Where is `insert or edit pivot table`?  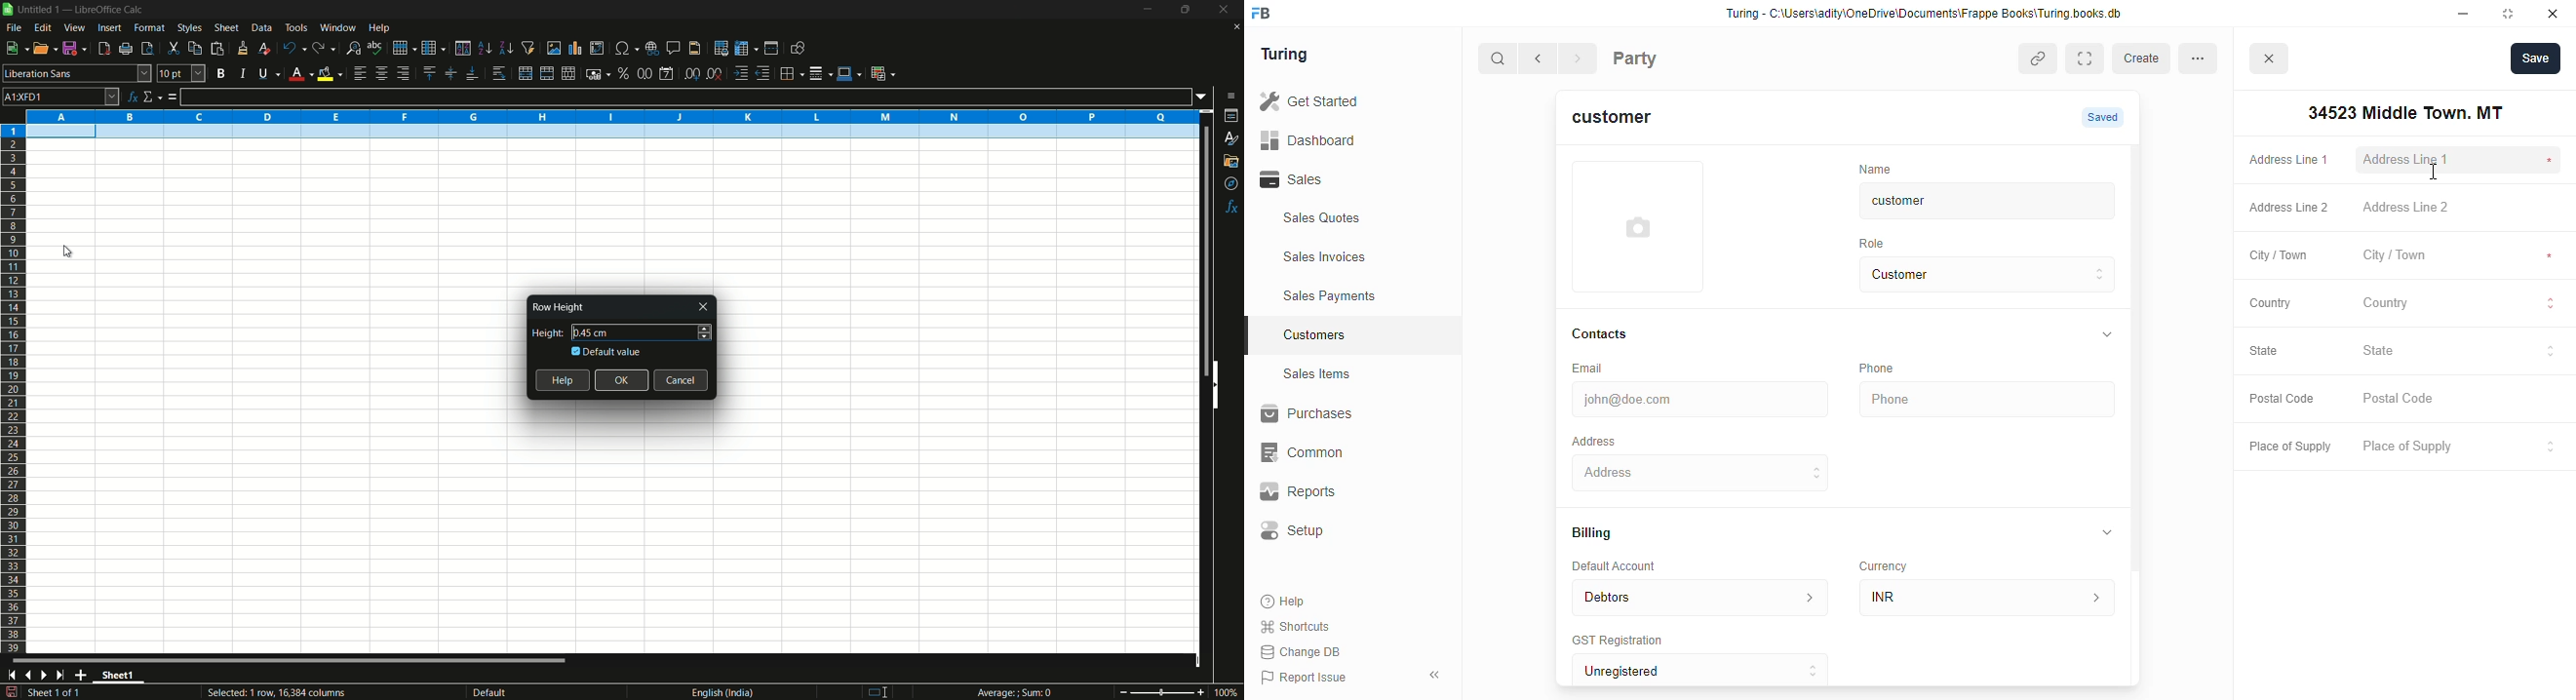
insert or edit pivot table is located at coordinates (596, 48).